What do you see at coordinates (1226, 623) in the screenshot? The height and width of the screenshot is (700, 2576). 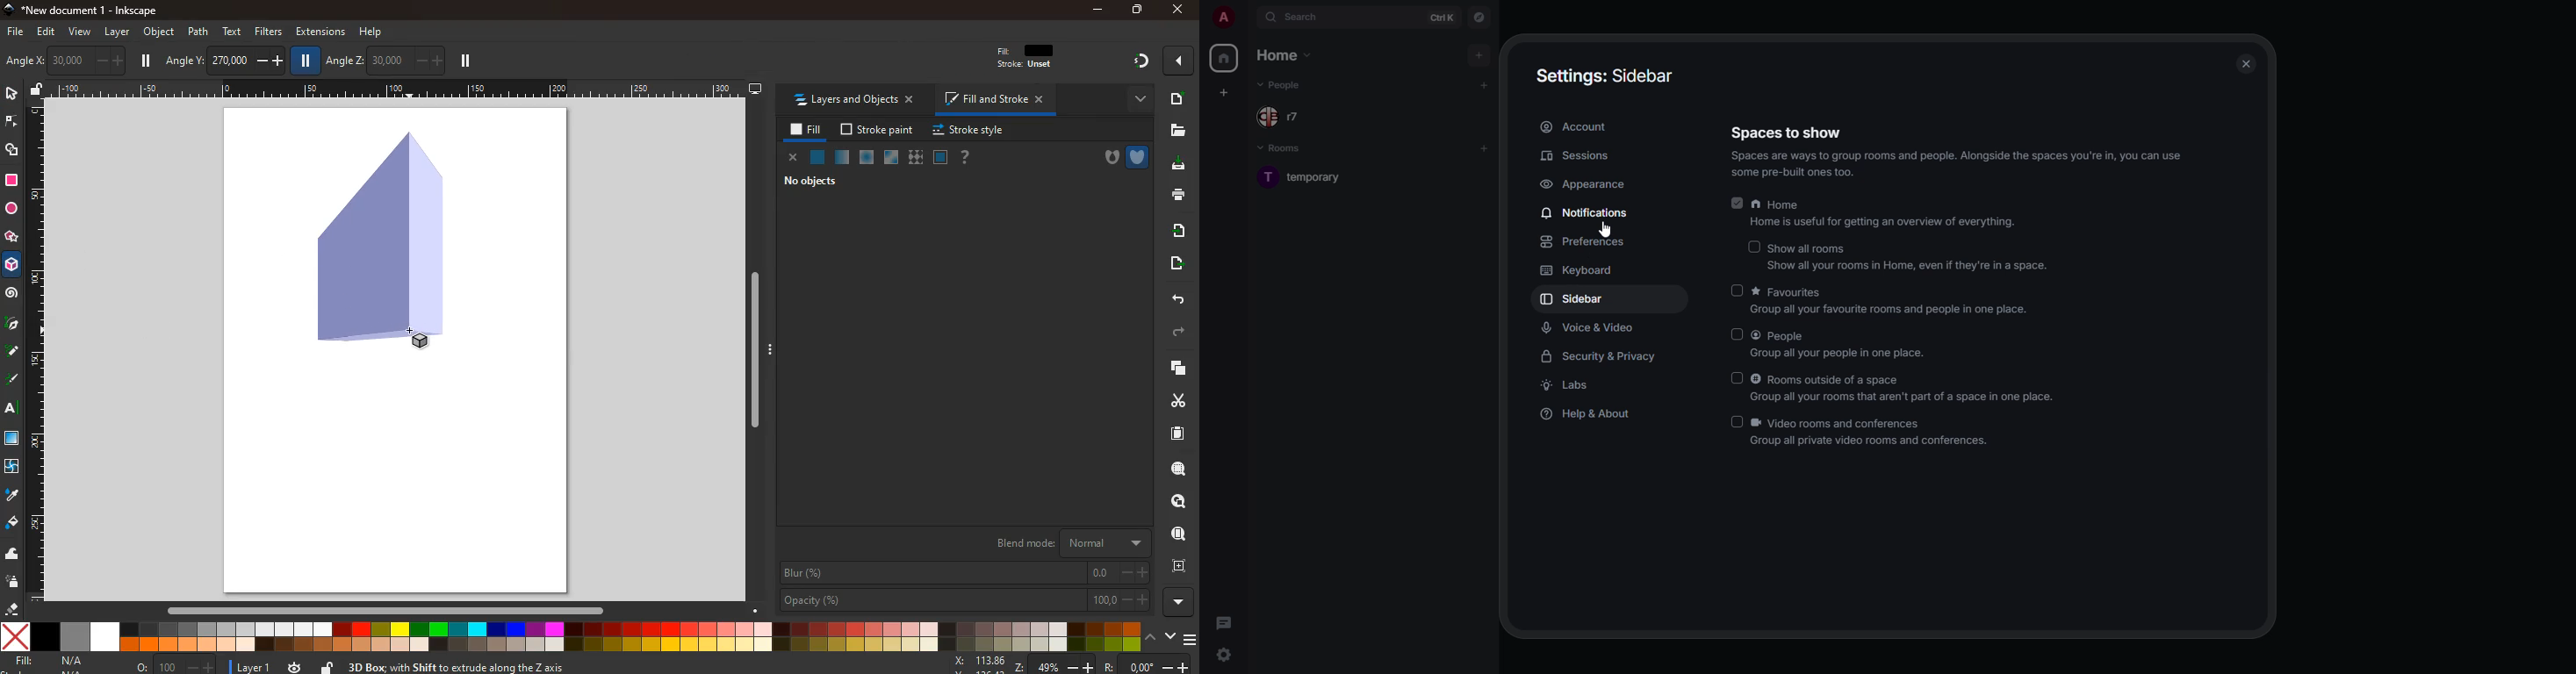 I see `threads` at bounding box center [1226, 623].